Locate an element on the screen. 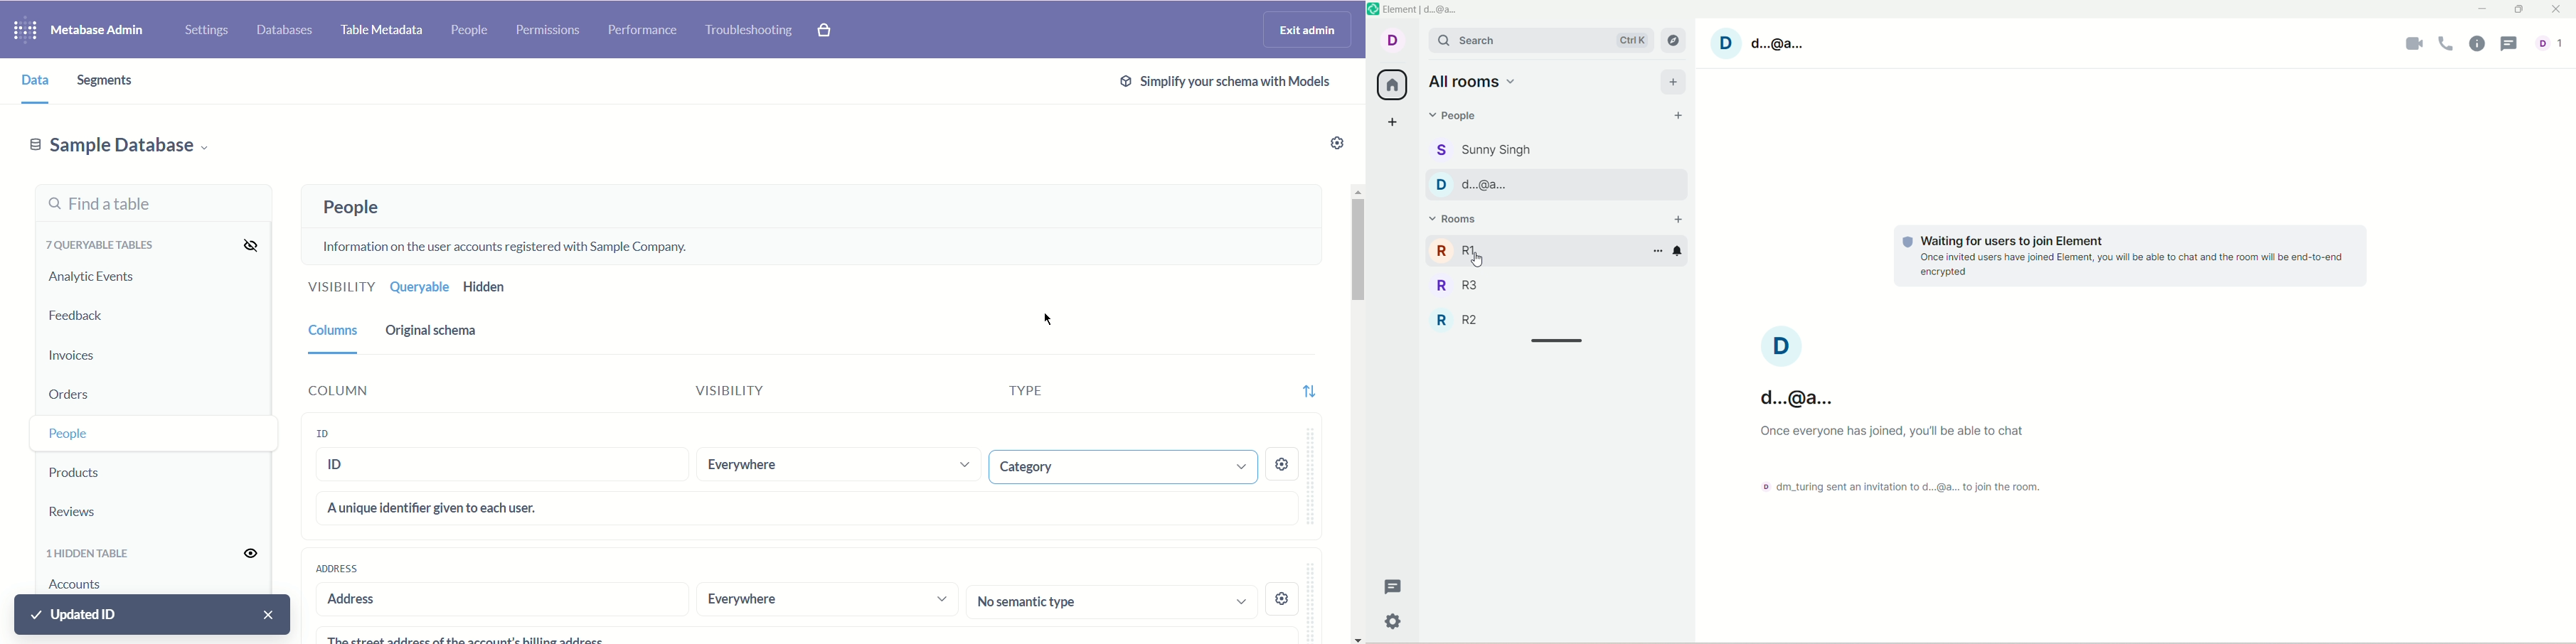  vertical scroll bar is located at coordinates (1356, 414).